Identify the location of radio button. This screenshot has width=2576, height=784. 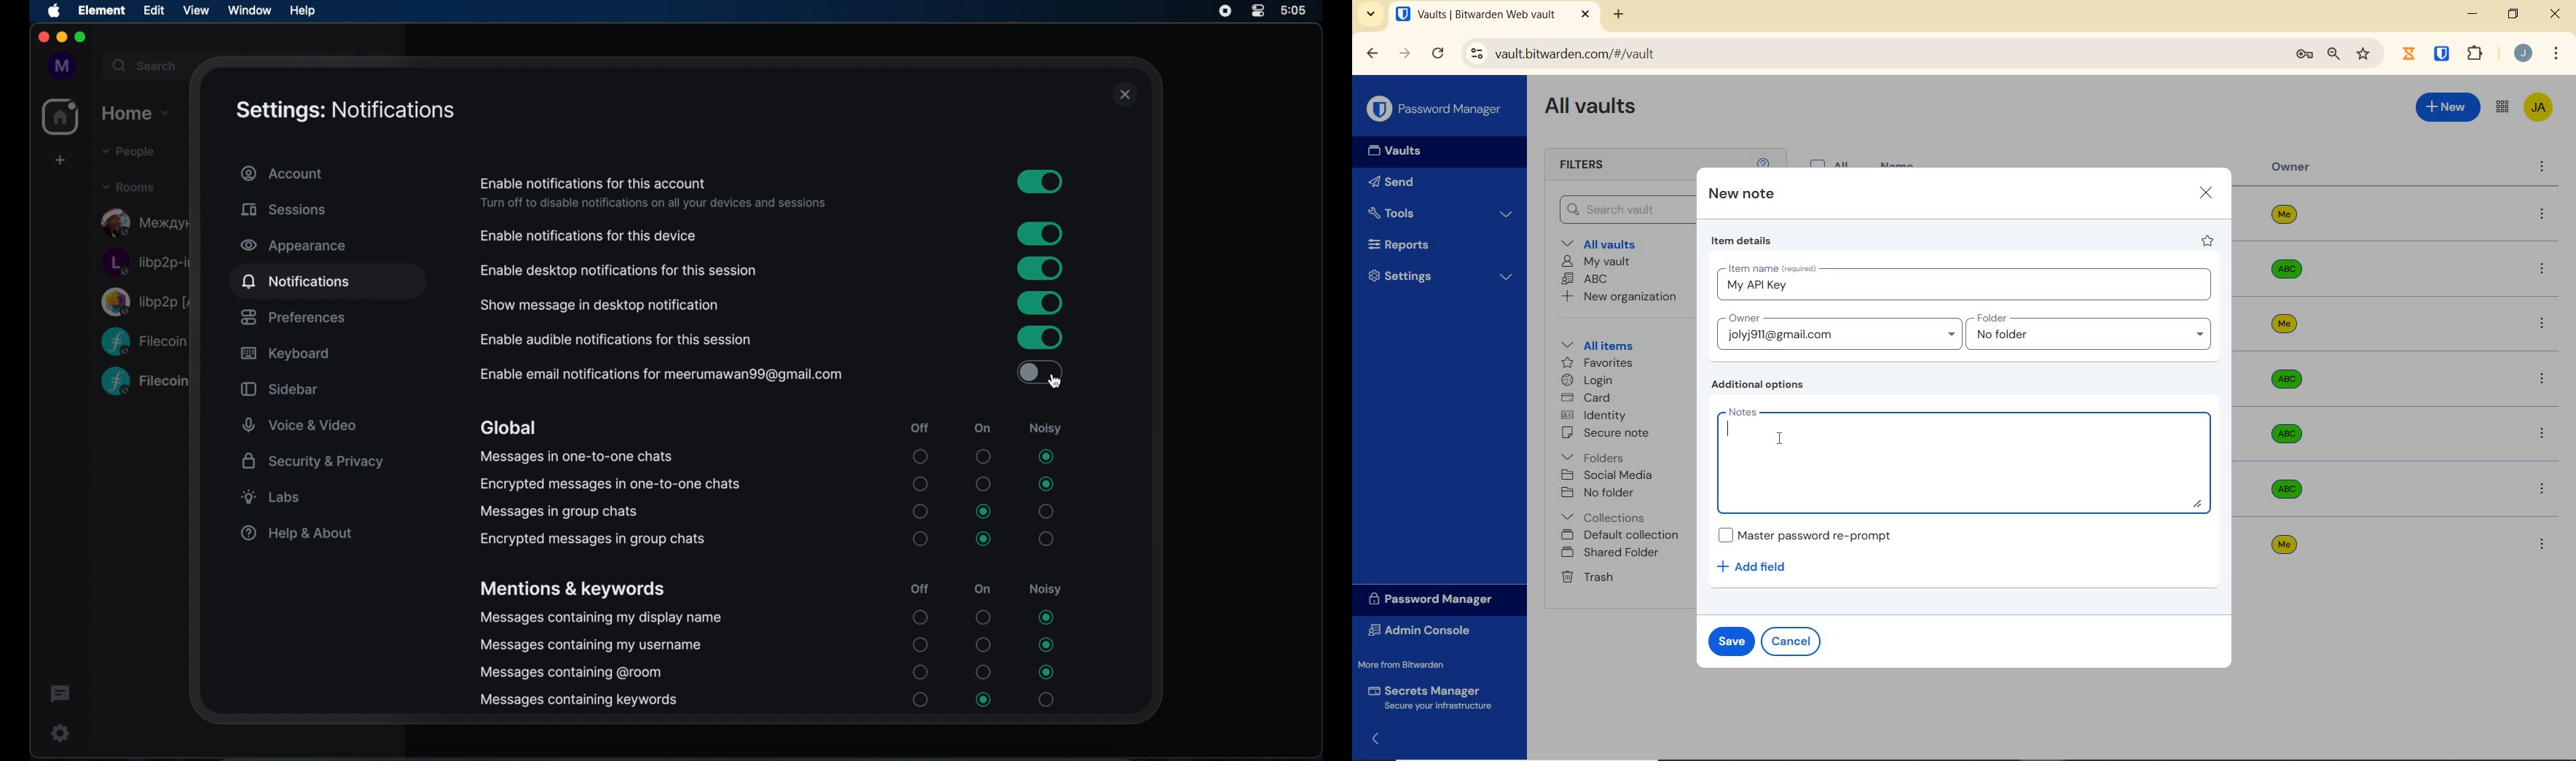
(1045, 672).